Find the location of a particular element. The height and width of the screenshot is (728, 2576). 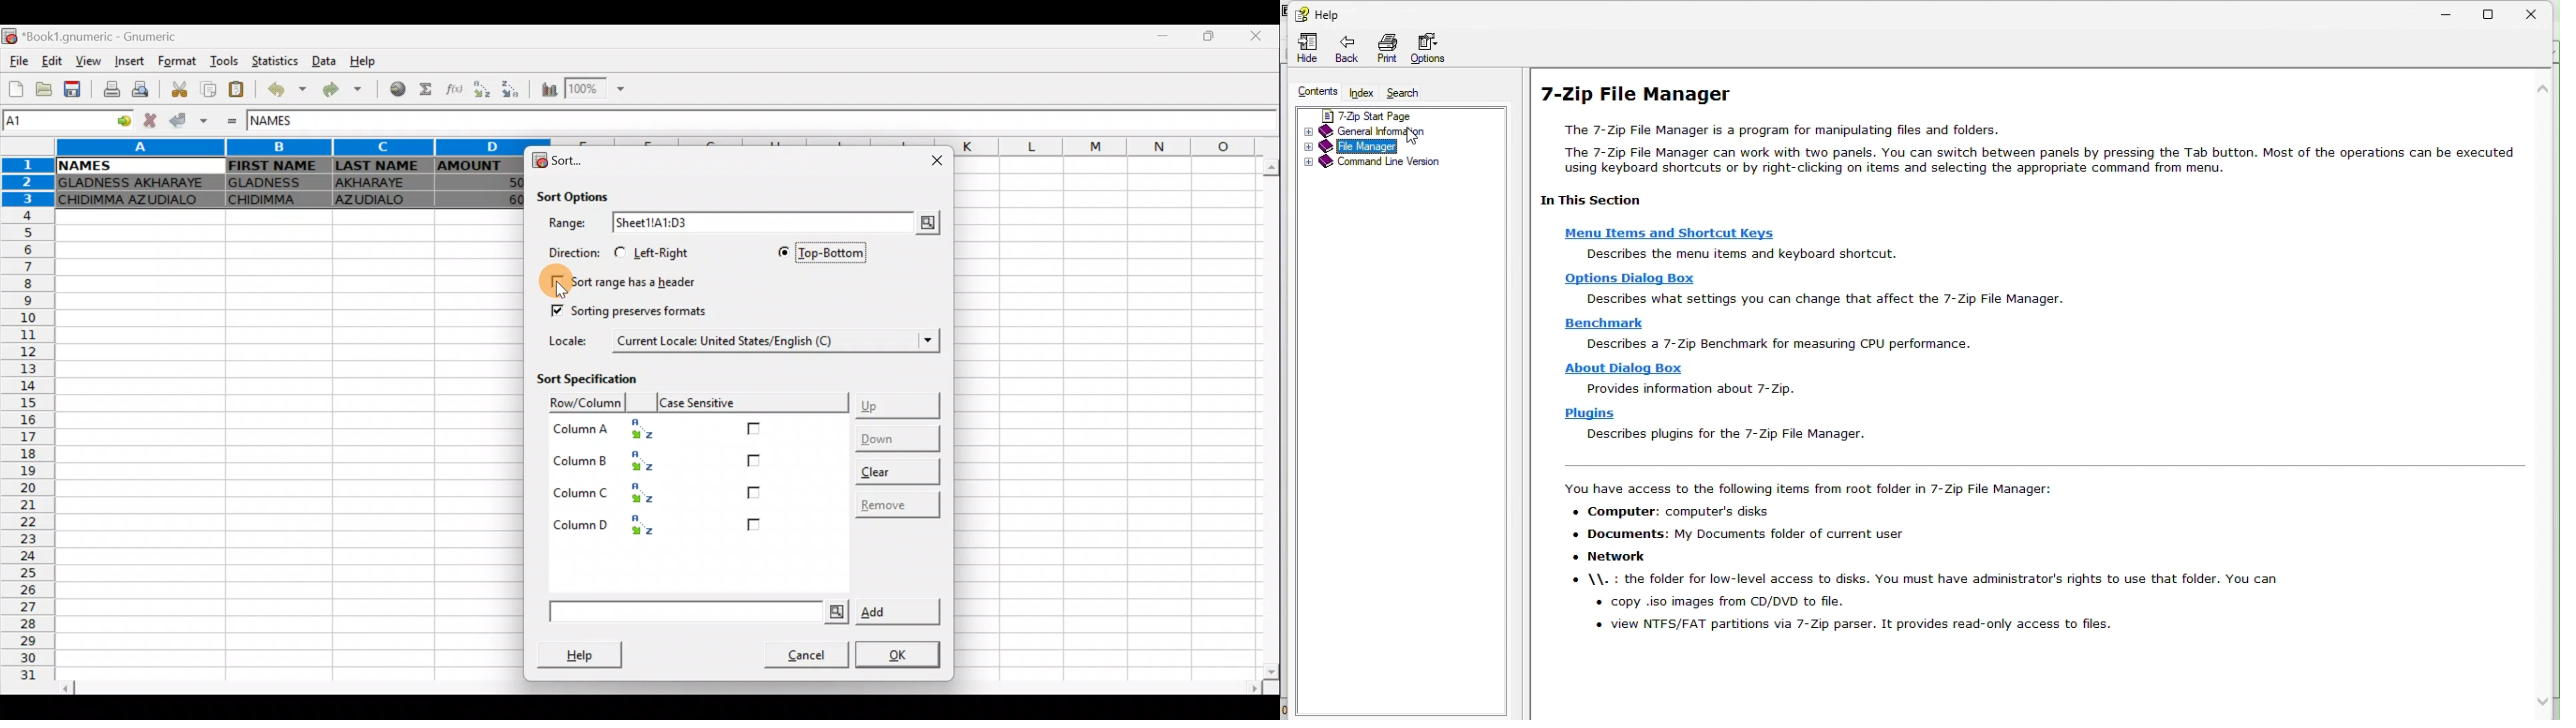

Checkbox is located at coordinates (754, 463).